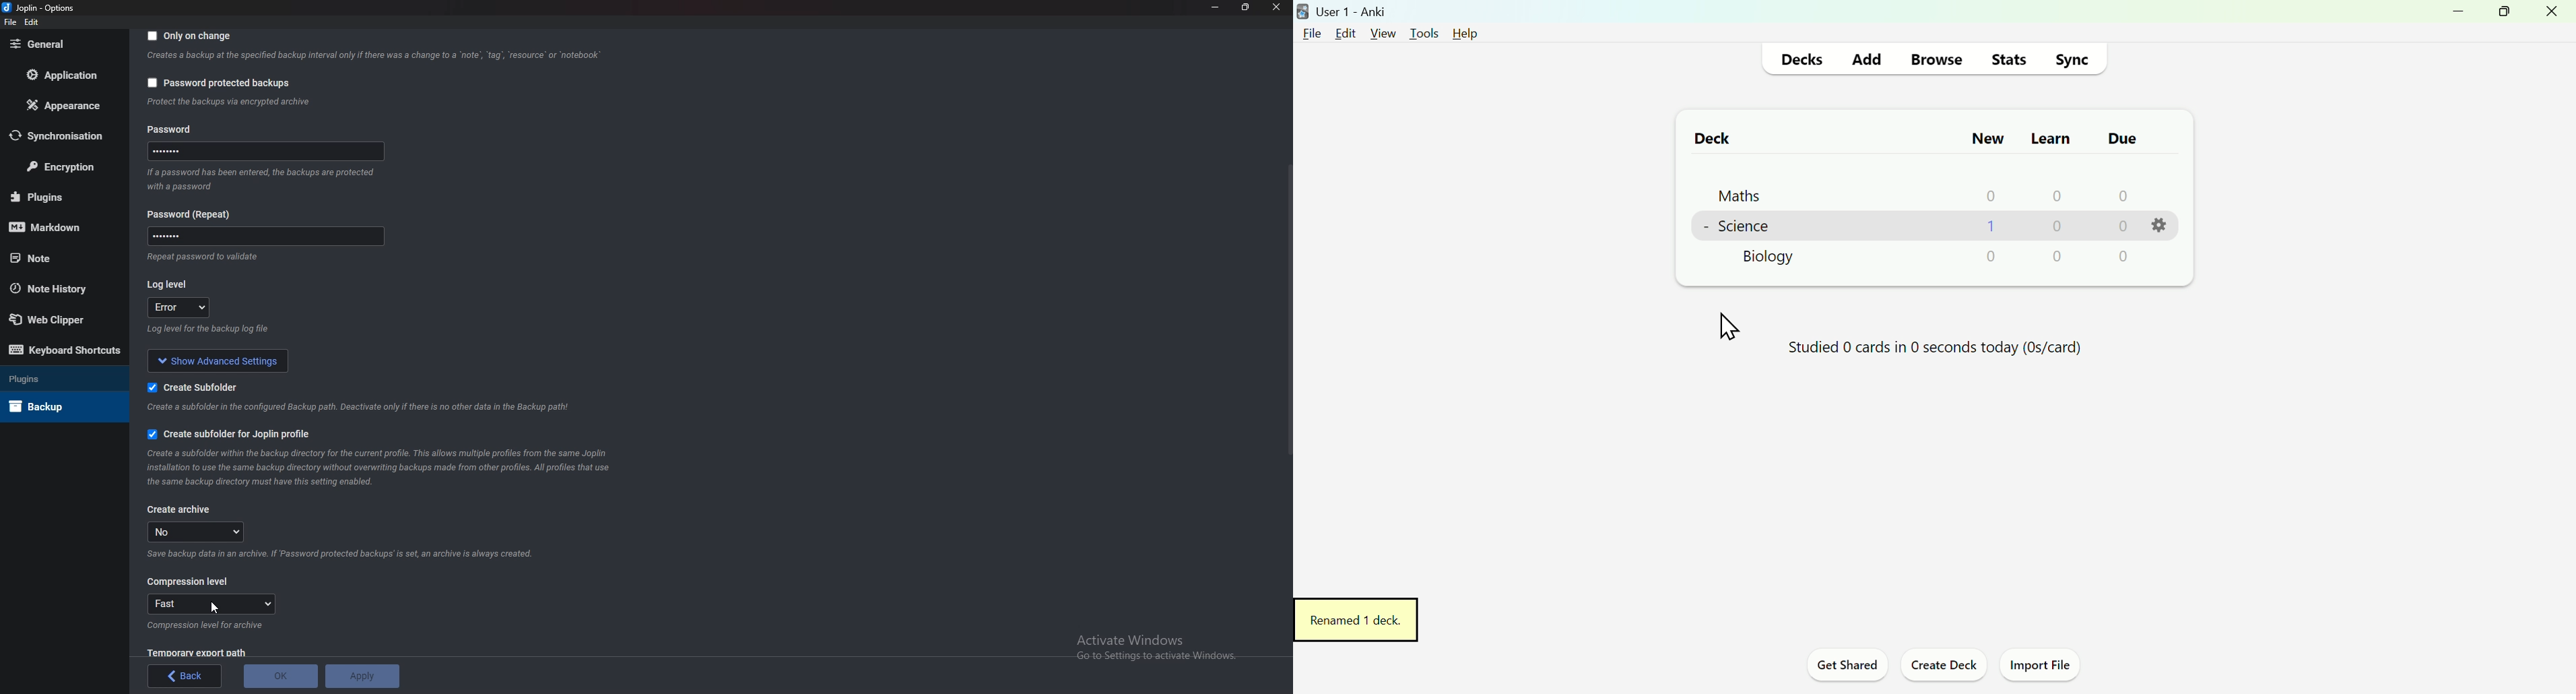 This screenshot has height=700, width=2576. What do you see at coordinates (228, 102) in the screenshot?
I see `info` at bounding box center [228, 102].